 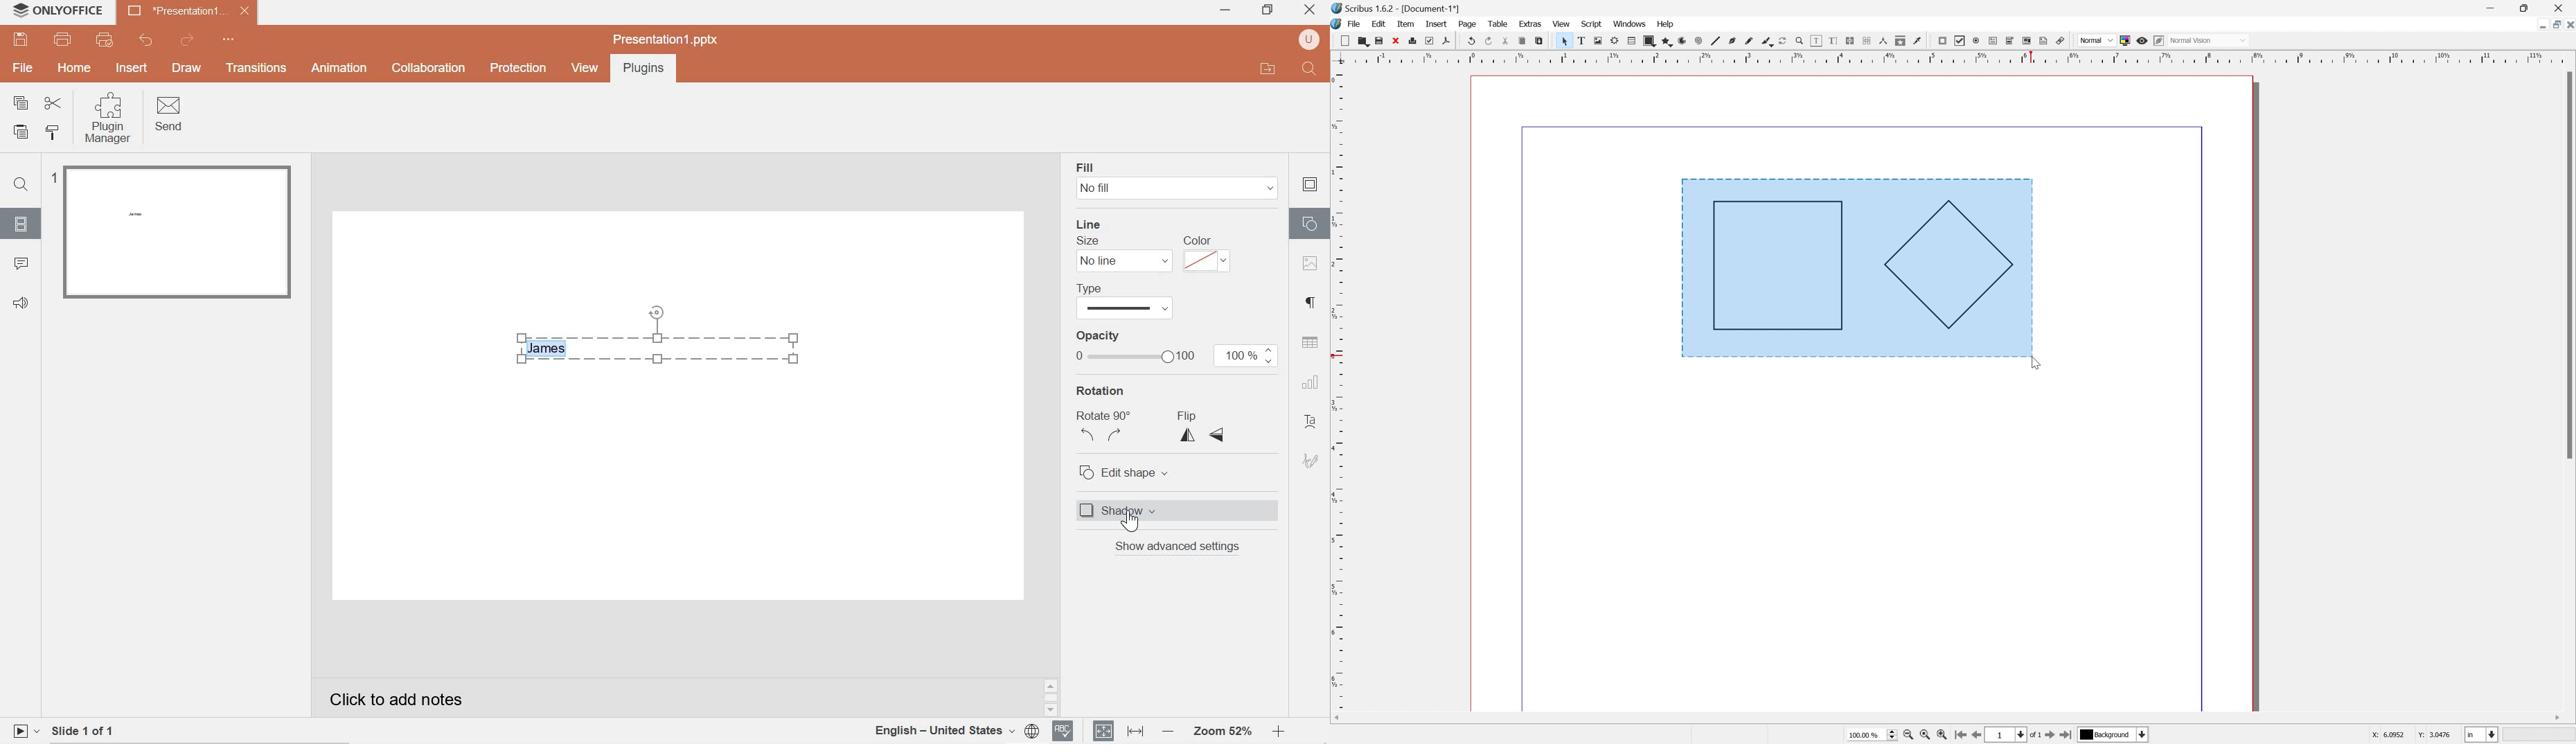 What do you see at coordinates (21, 103) in the screenshot?
I see `copy` at bounding box center [21, 103].